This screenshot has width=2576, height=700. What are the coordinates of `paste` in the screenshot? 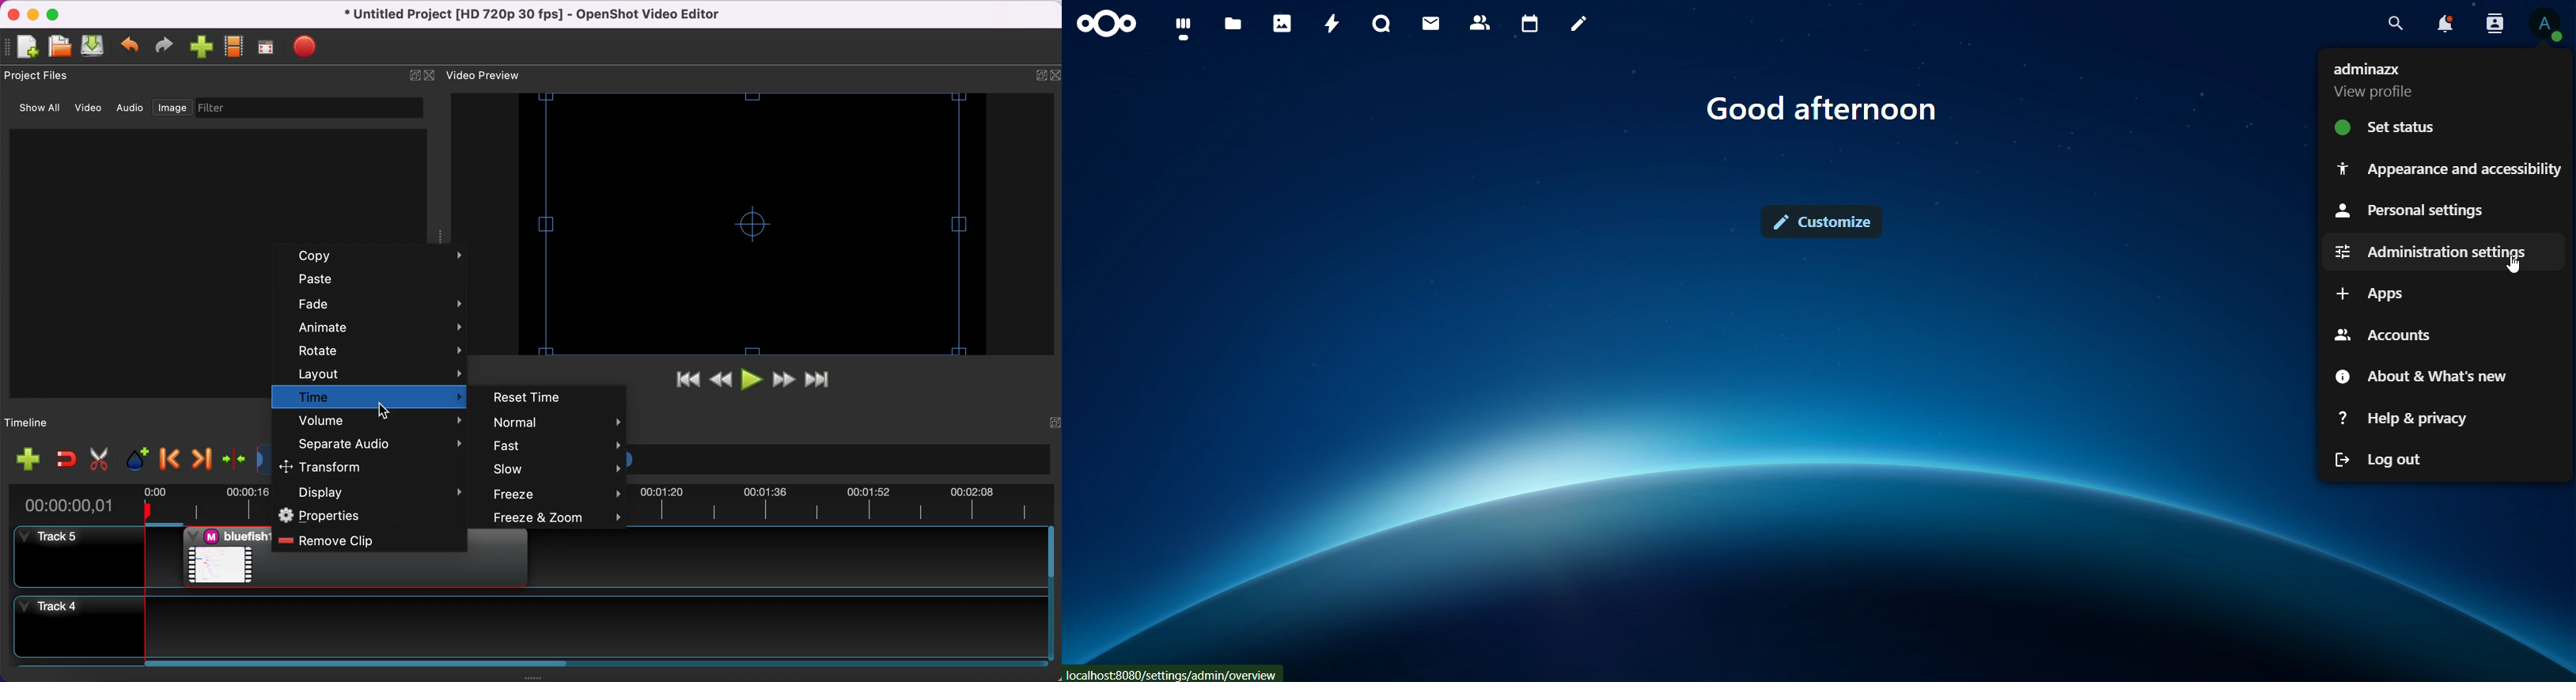 It's located at (374, 281).